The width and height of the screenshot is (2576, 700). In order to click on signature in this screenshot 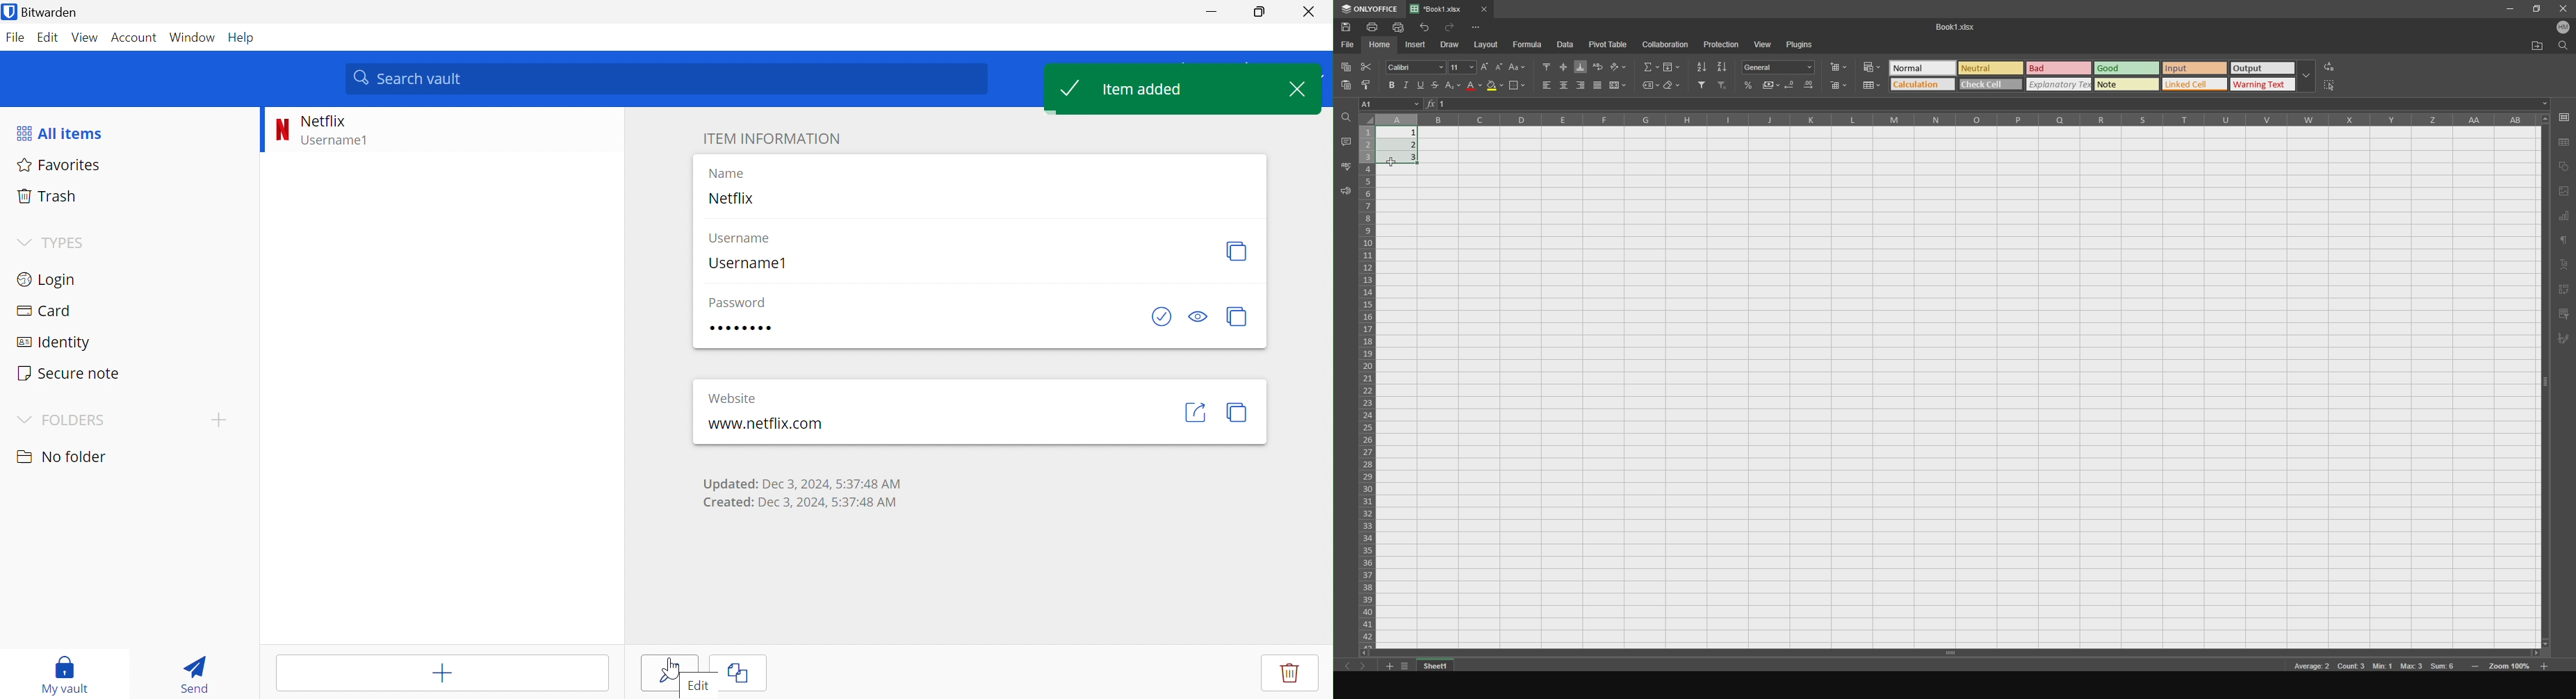, I will do `click(2566, 342)`.